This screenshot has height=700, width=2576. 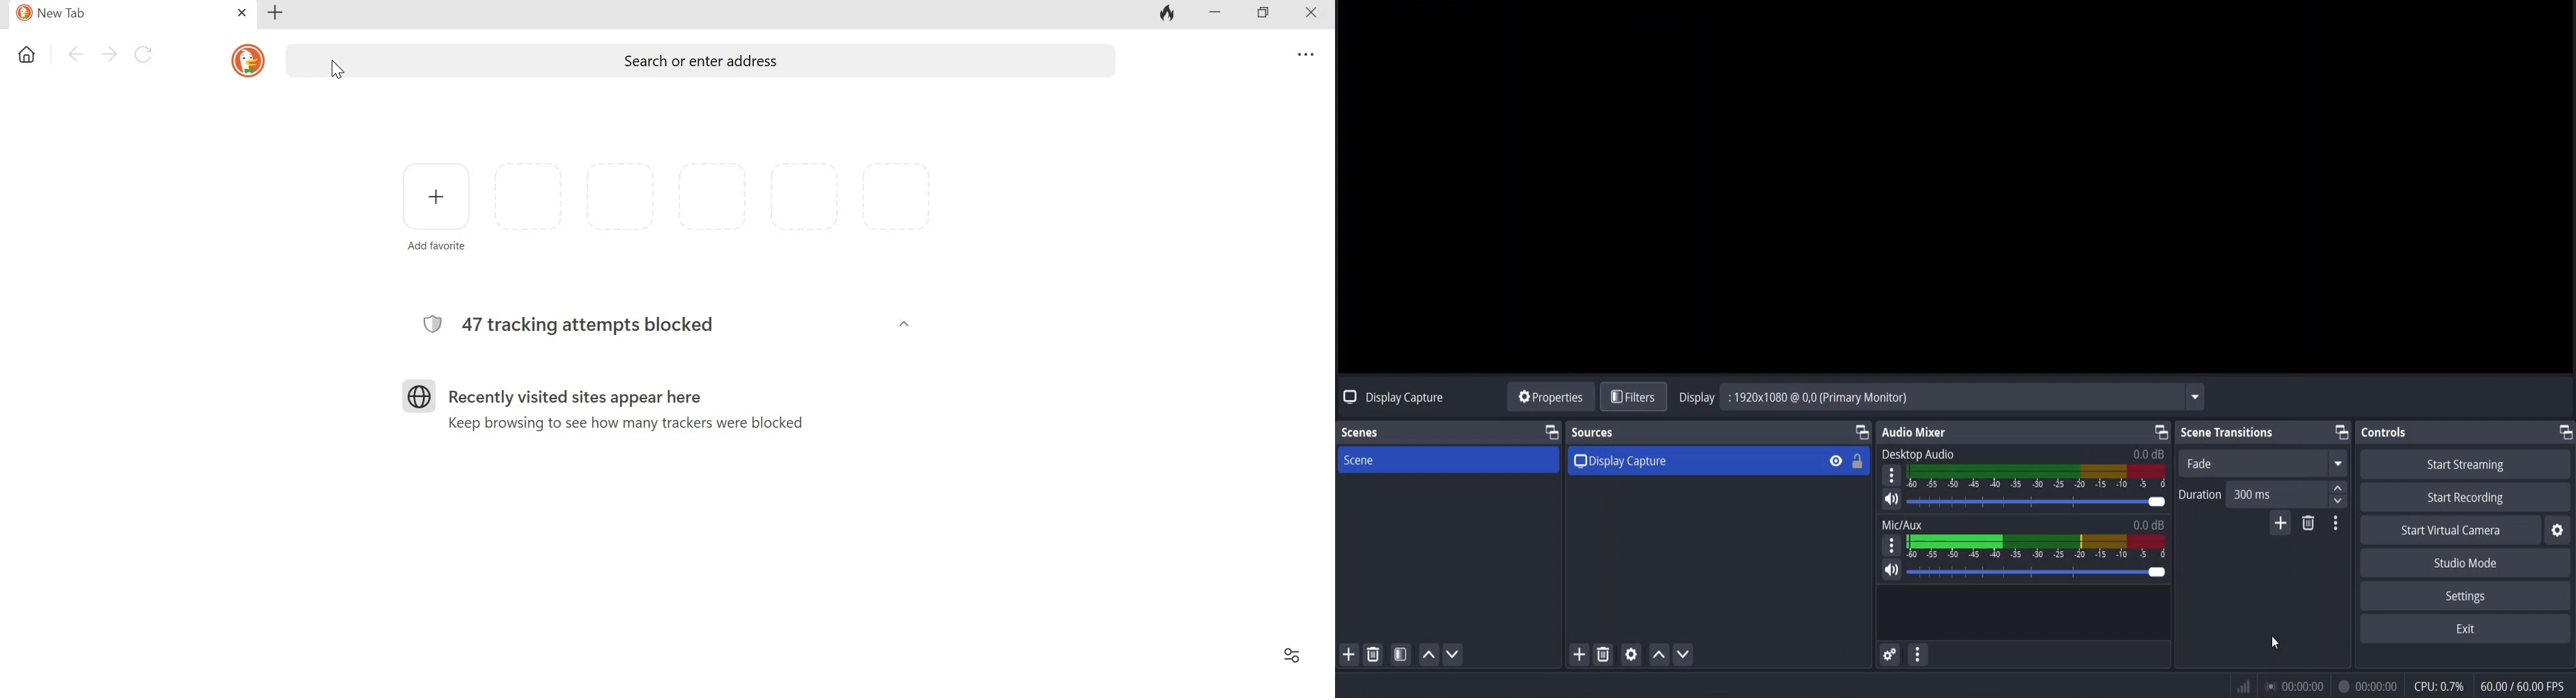 What do you see at coordinates (585, 320) in the screenshot?
I see `47 tracking attempts blocked` at bounding box center [585, 320].